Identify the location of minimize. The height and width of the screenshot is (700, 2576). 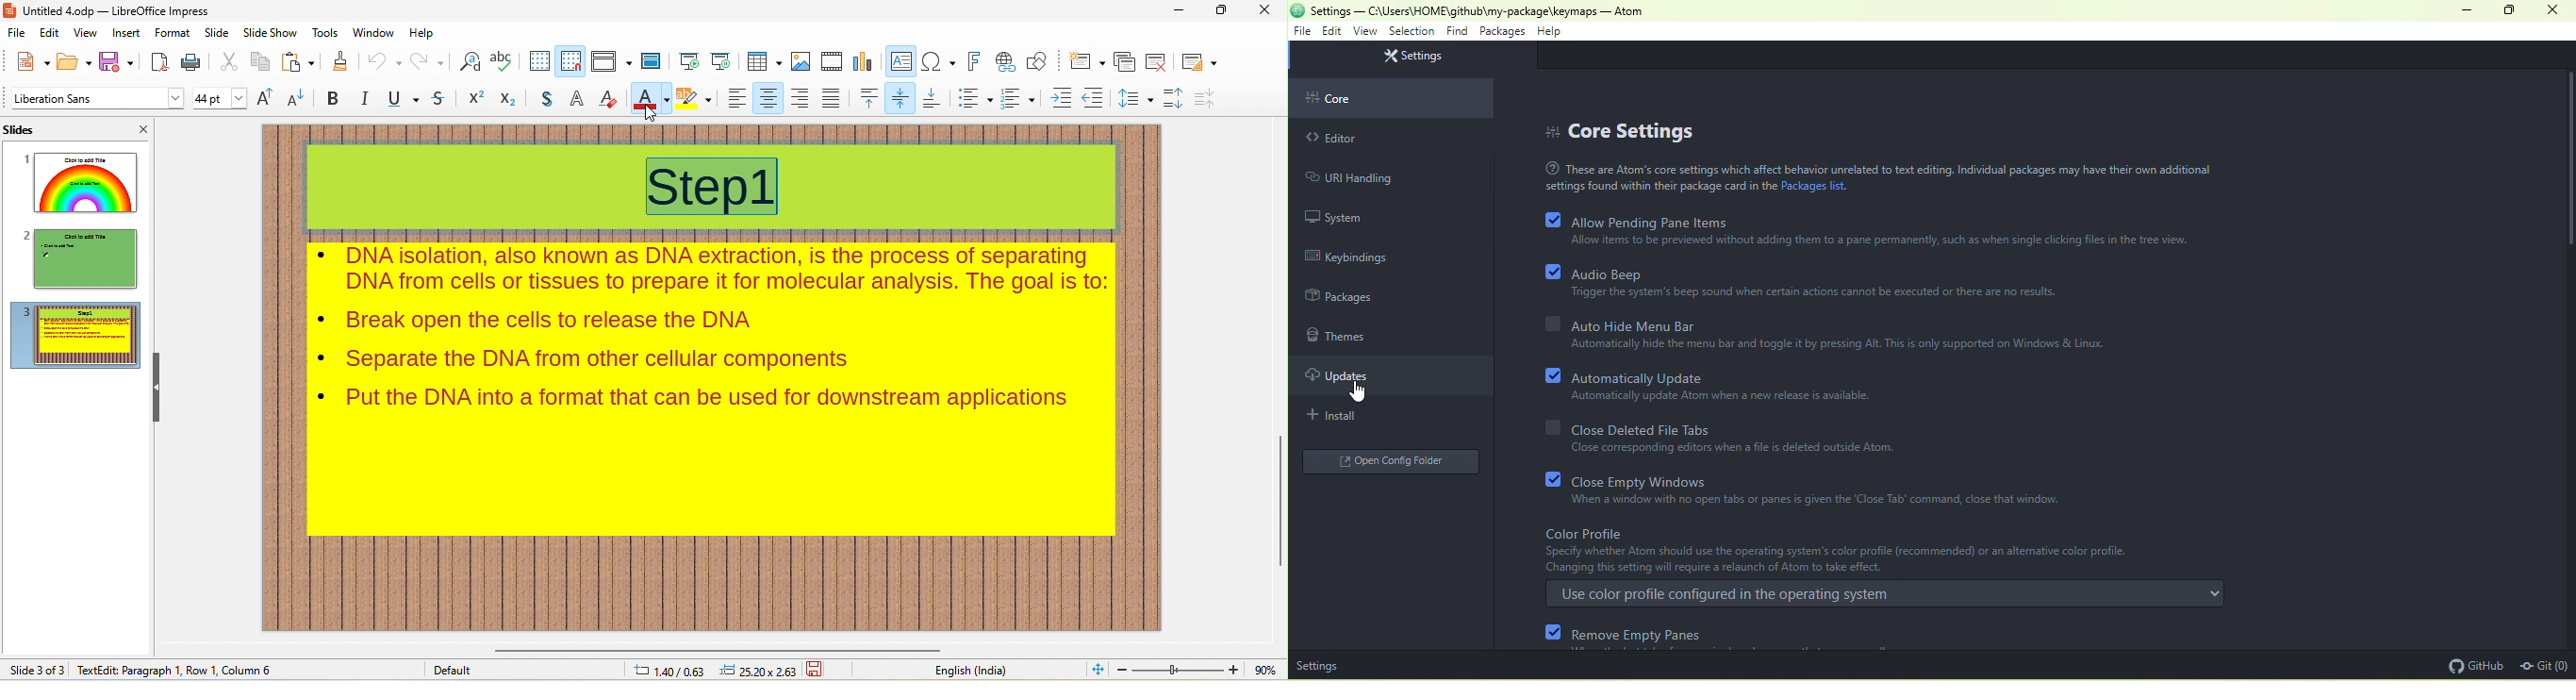
(1182, 13).